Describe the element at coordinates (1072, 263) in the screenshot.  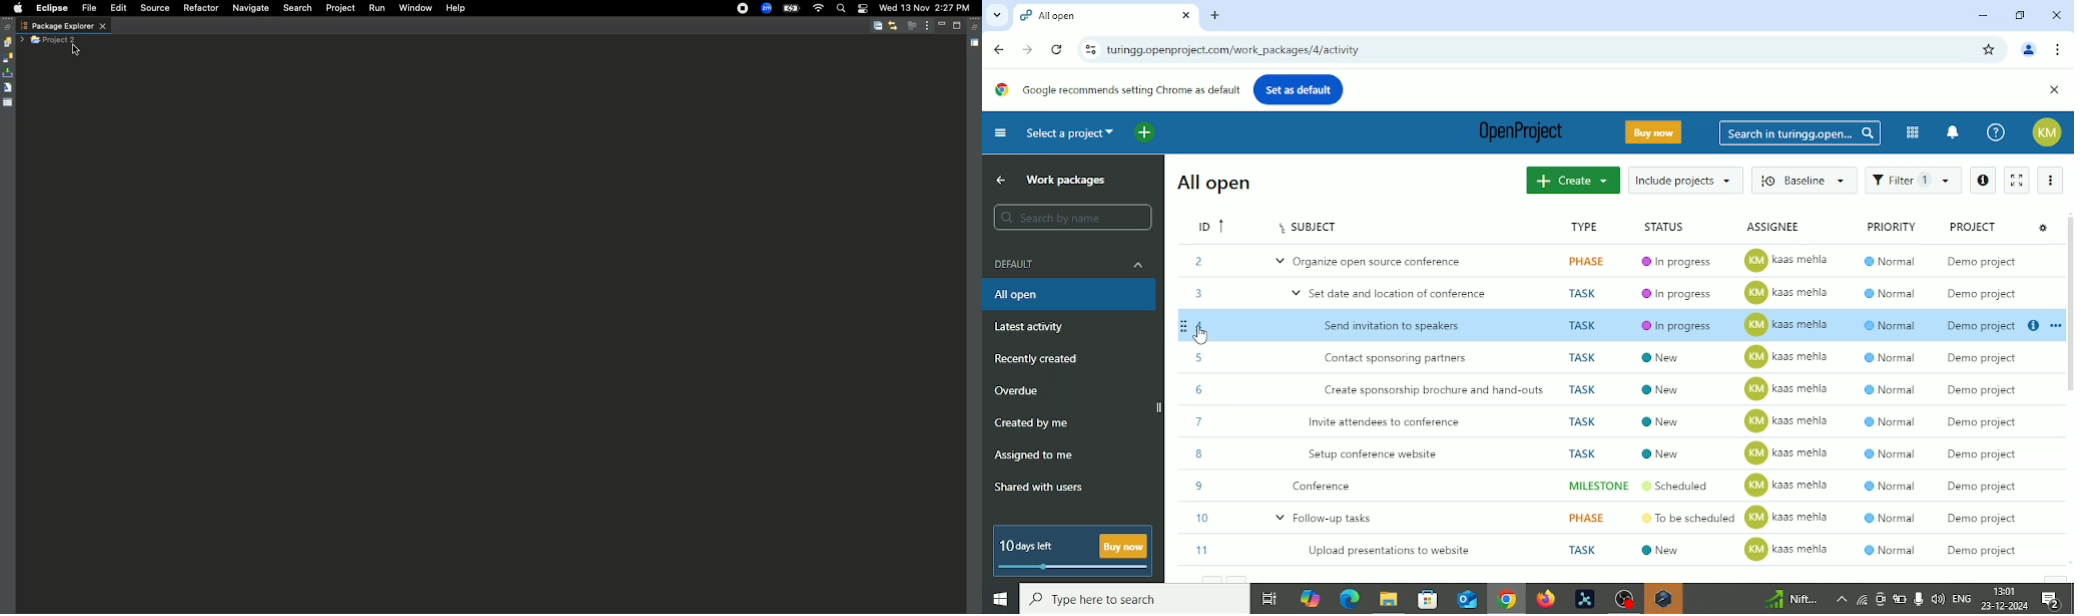
I see `Default` at that location.